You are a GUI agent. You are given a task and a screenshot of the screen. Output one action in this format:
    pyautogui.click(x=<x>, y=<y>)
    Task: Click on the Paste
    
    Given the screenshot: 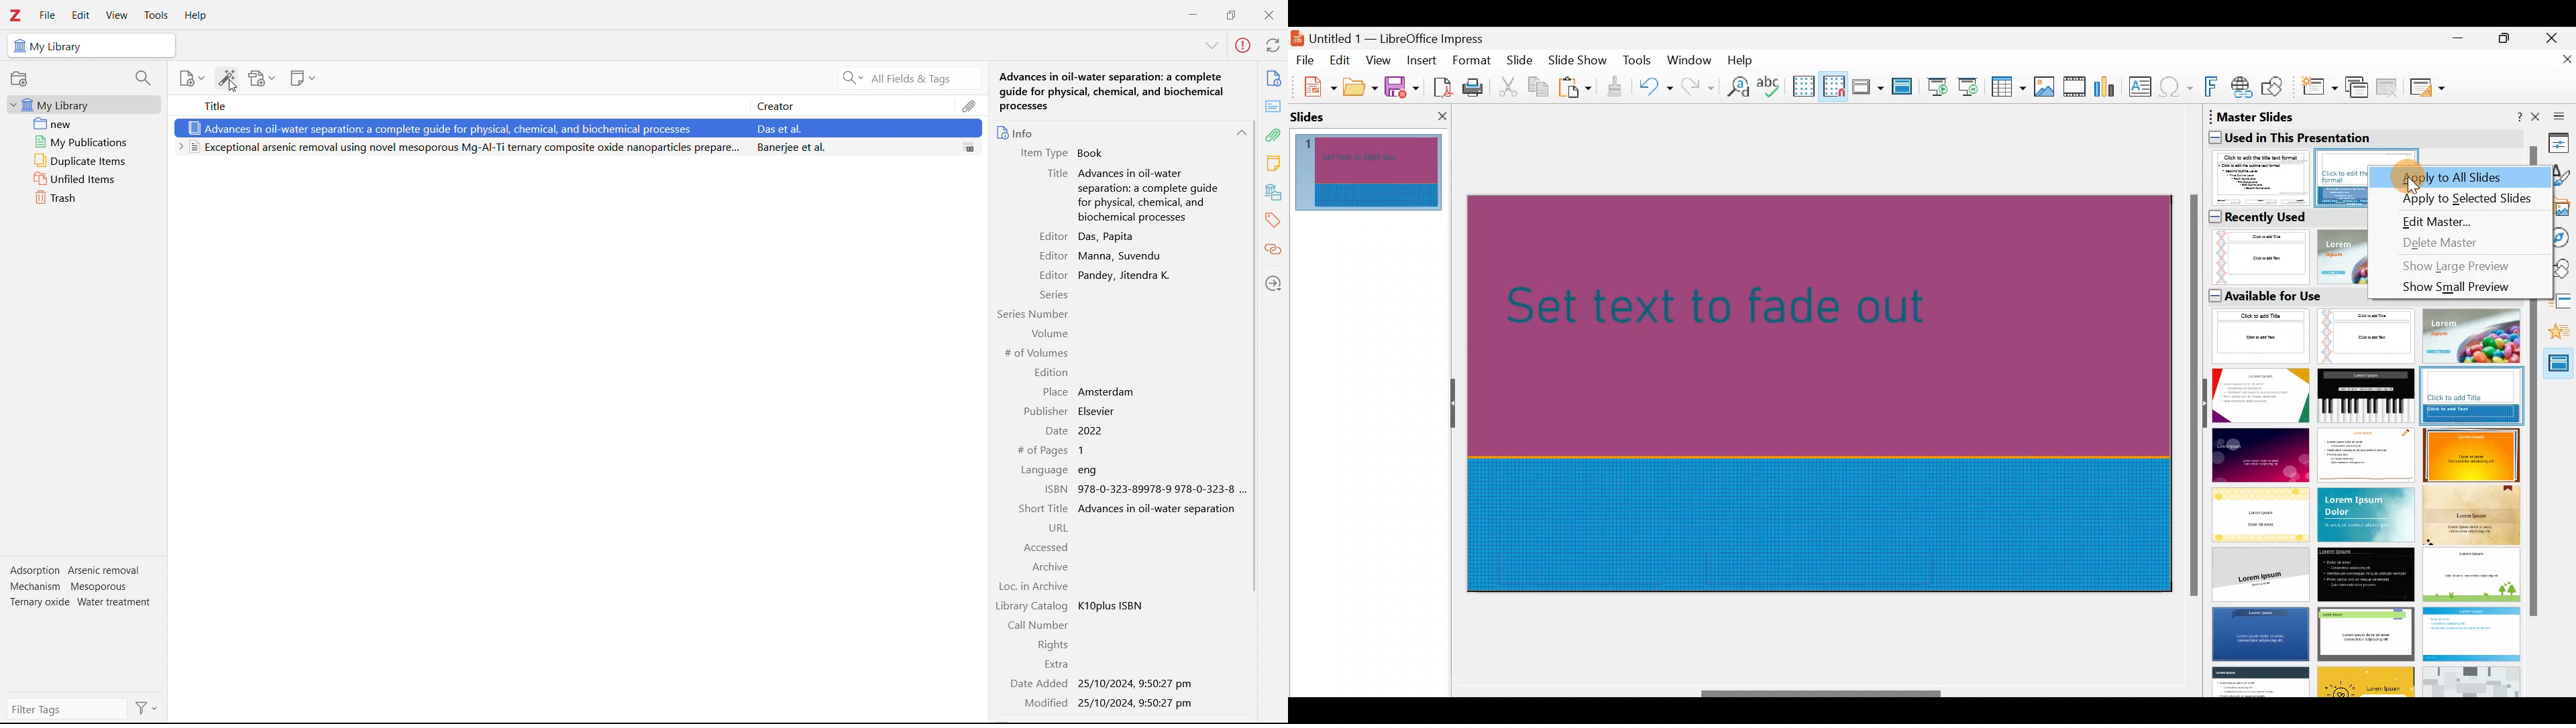 What is the action you would take?
    pyautogui.click(x=1576, y=89)
    